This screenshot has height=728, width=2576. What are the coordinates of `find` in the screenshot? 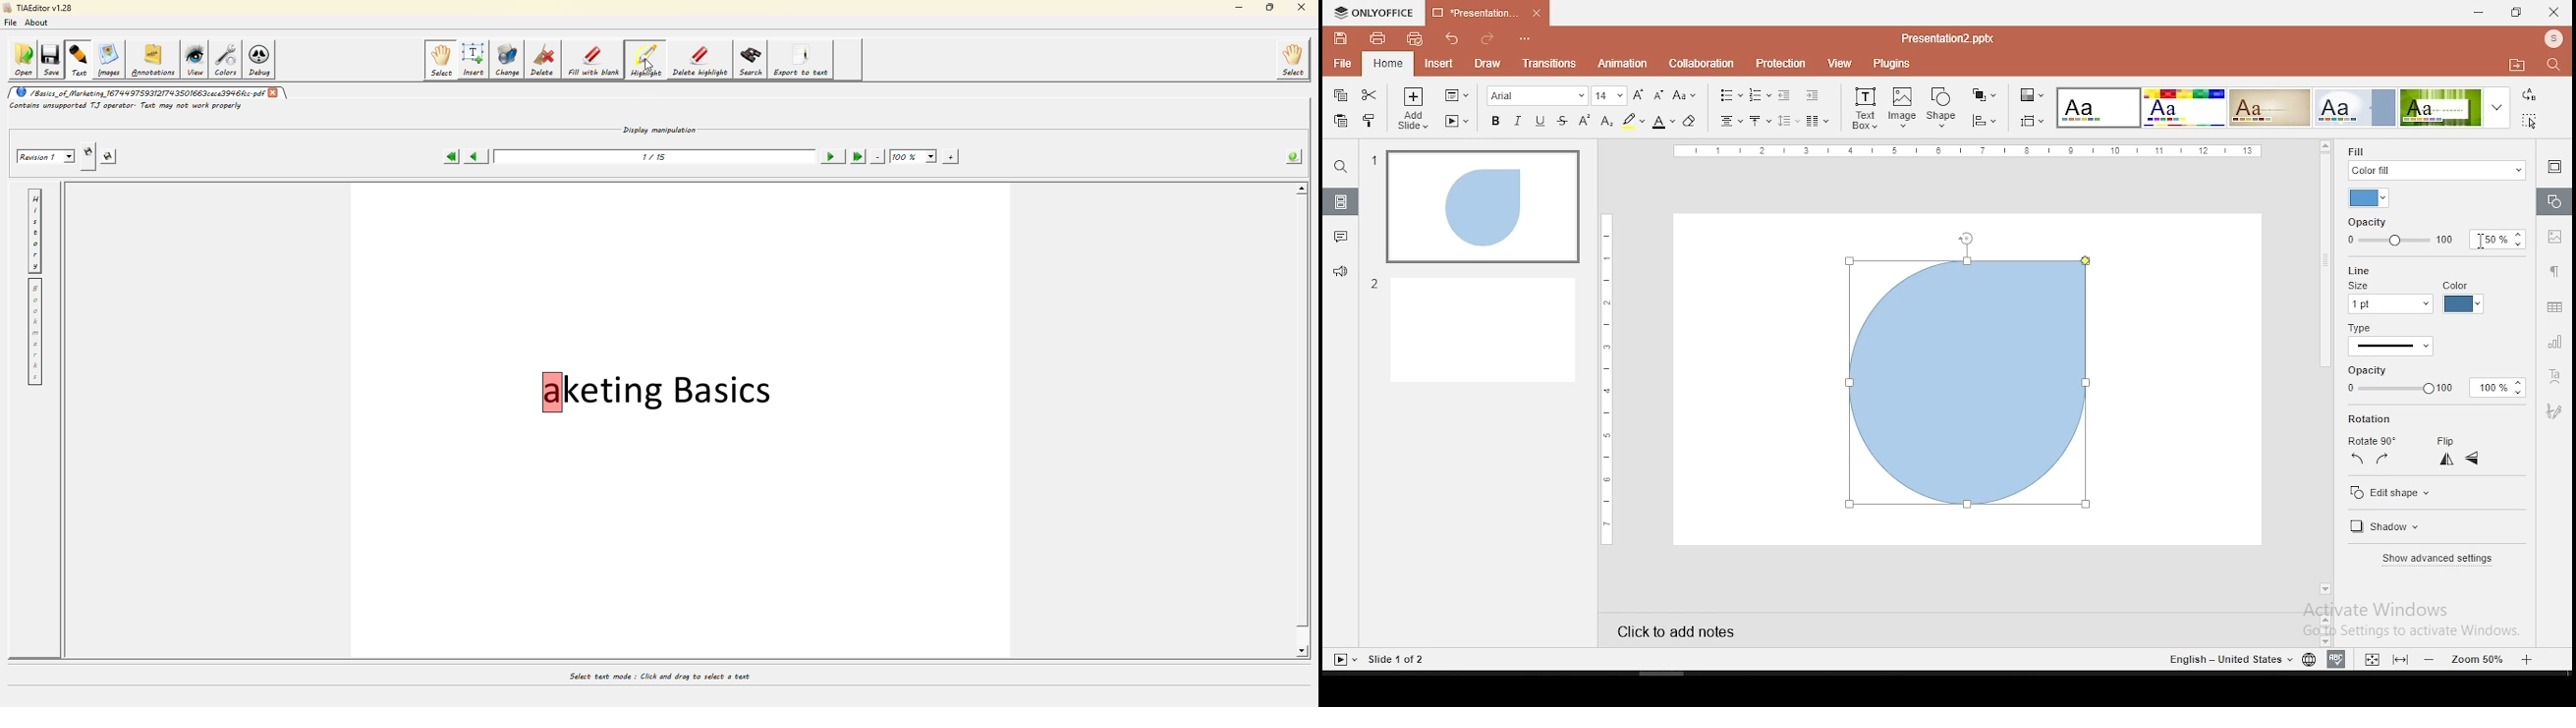 It's located at (1340, 169).